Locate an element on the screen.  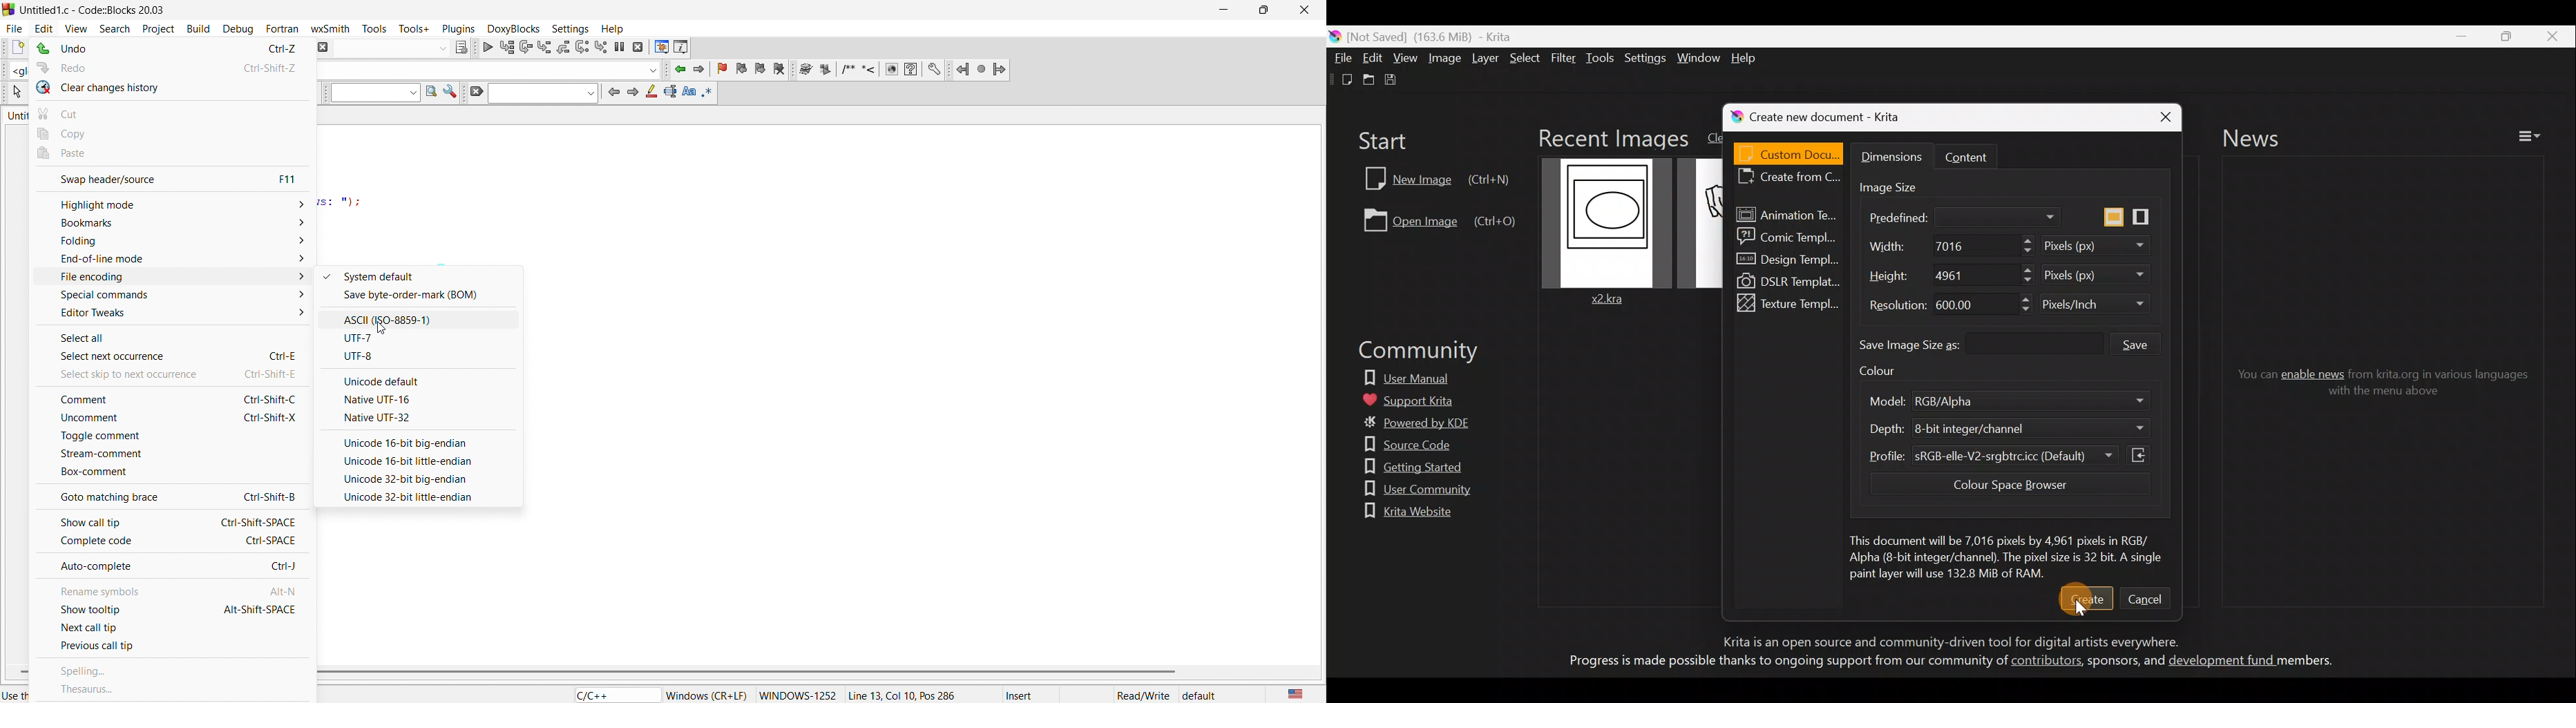
previous call tip is located at coordinates (173, 646).